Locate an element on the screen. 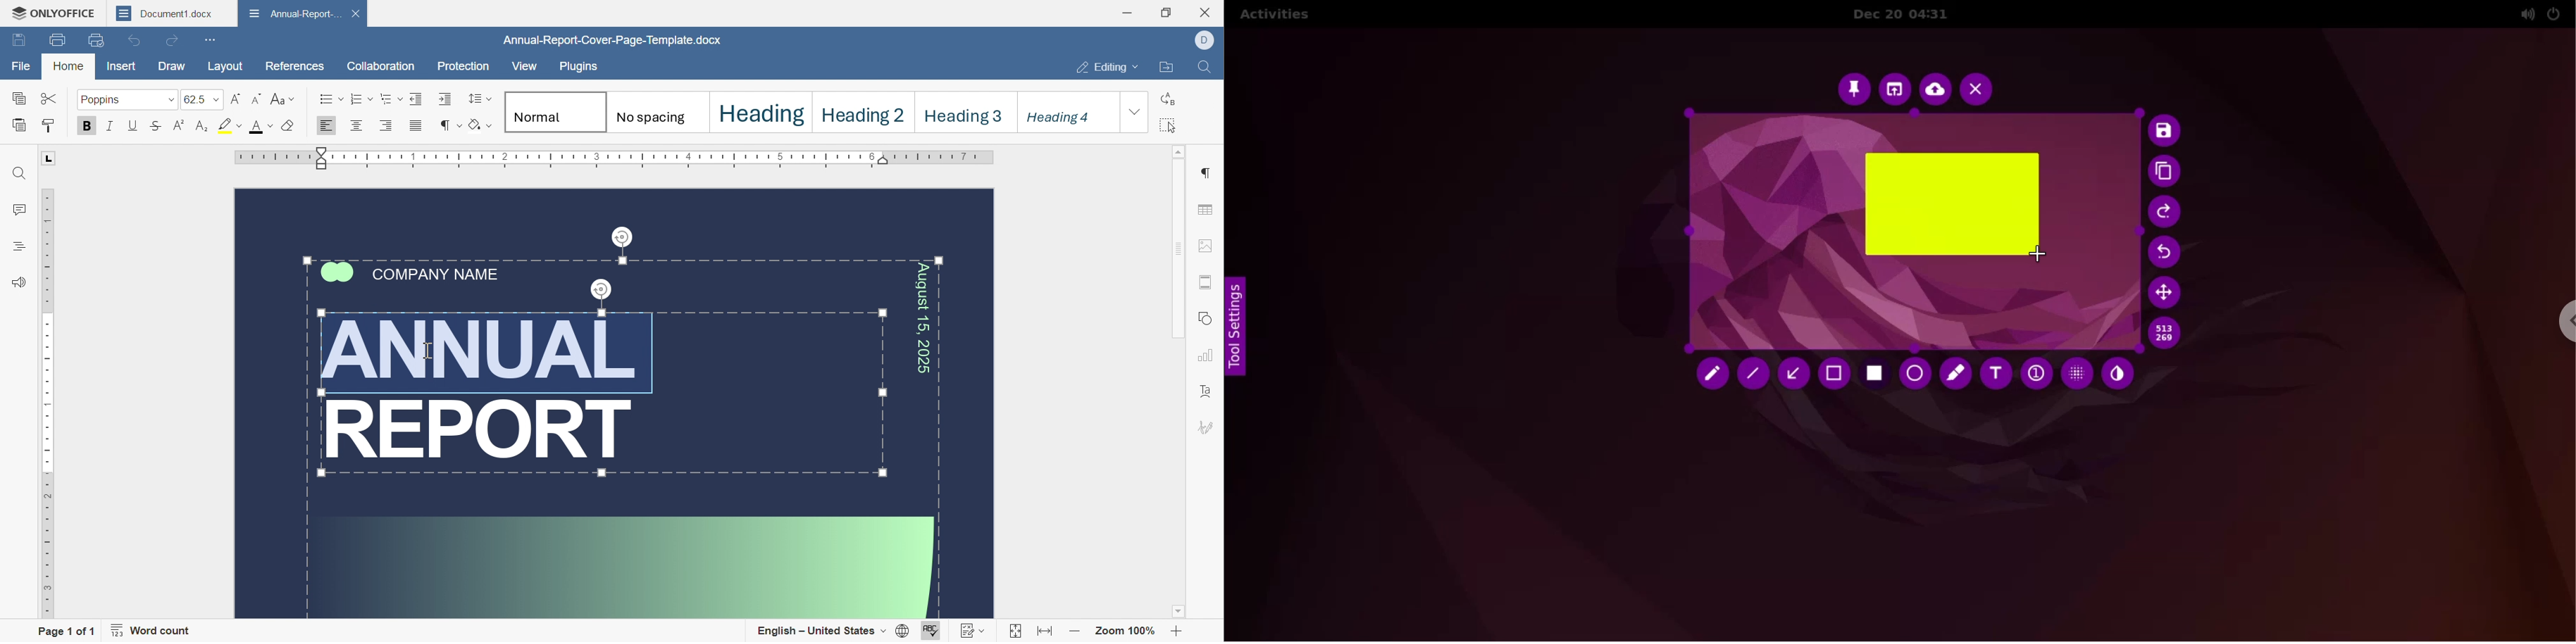 This screenshot has width=2576, height=644. find is located at coordinates (20, 172).